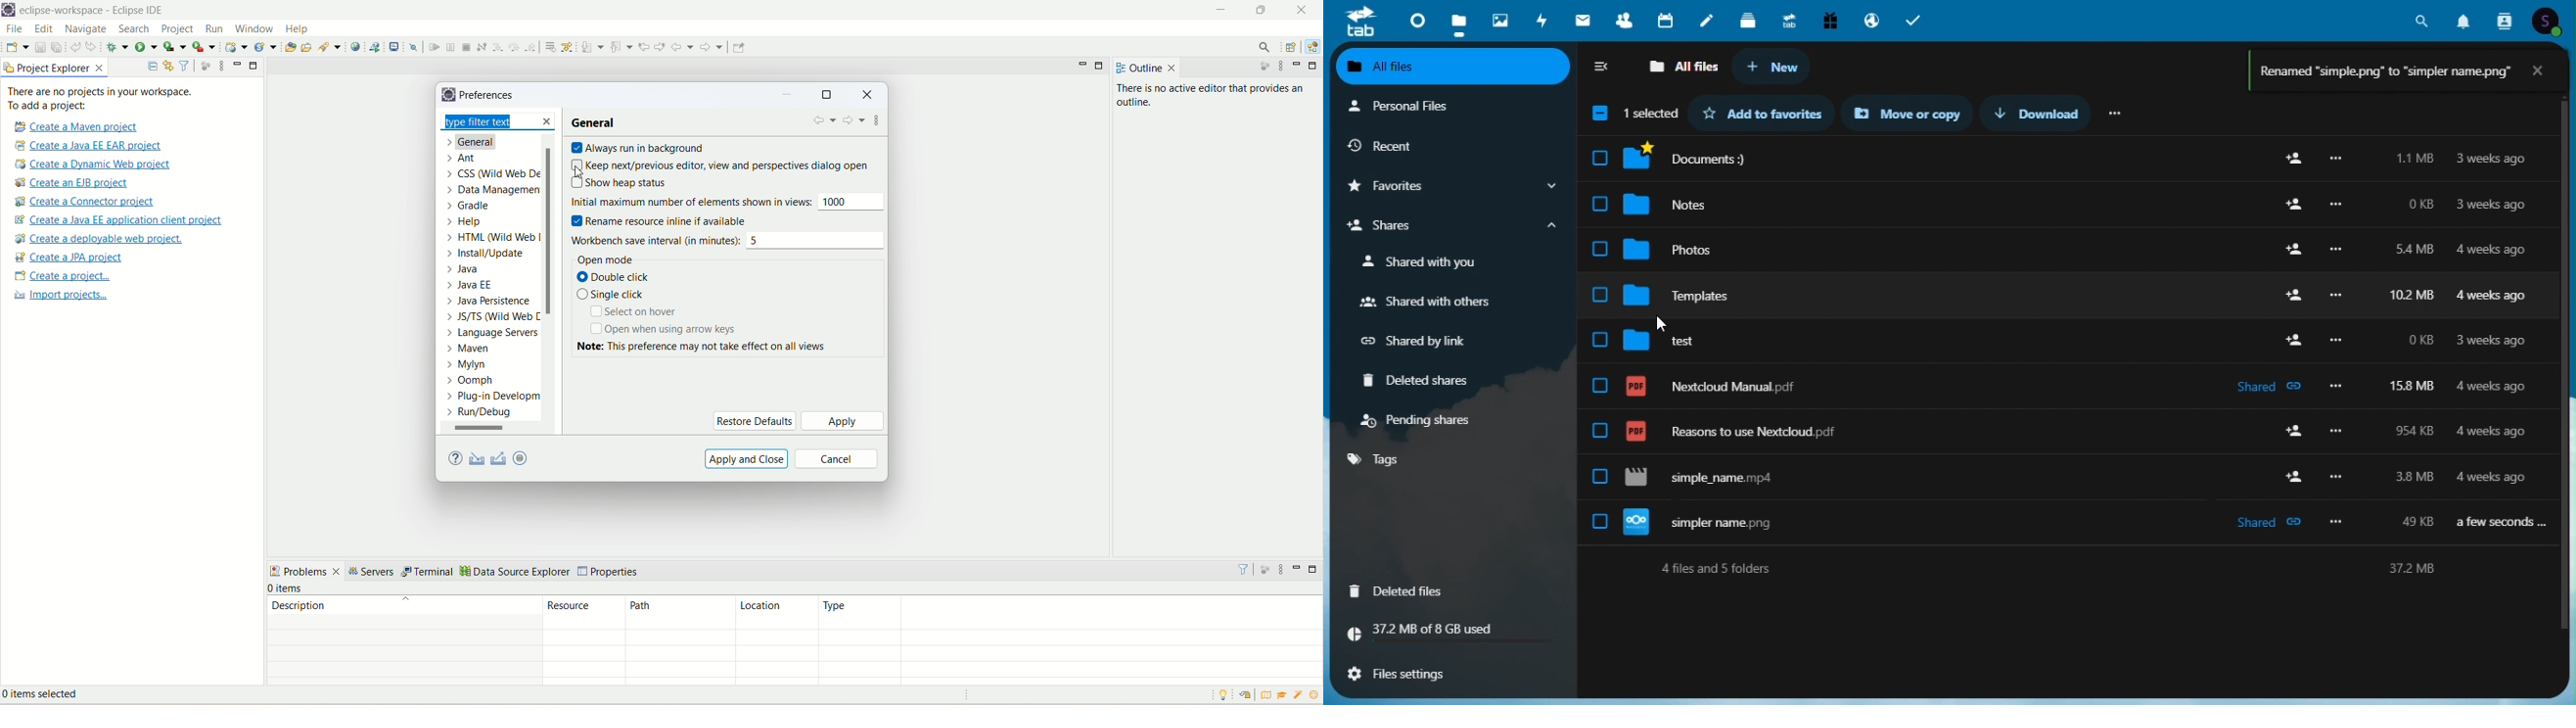 The height and width of the screenshot is (728, 2576). Describe the element at coordinates (185, 65) in the screenshot. I see `select and deselect filters` at that location.